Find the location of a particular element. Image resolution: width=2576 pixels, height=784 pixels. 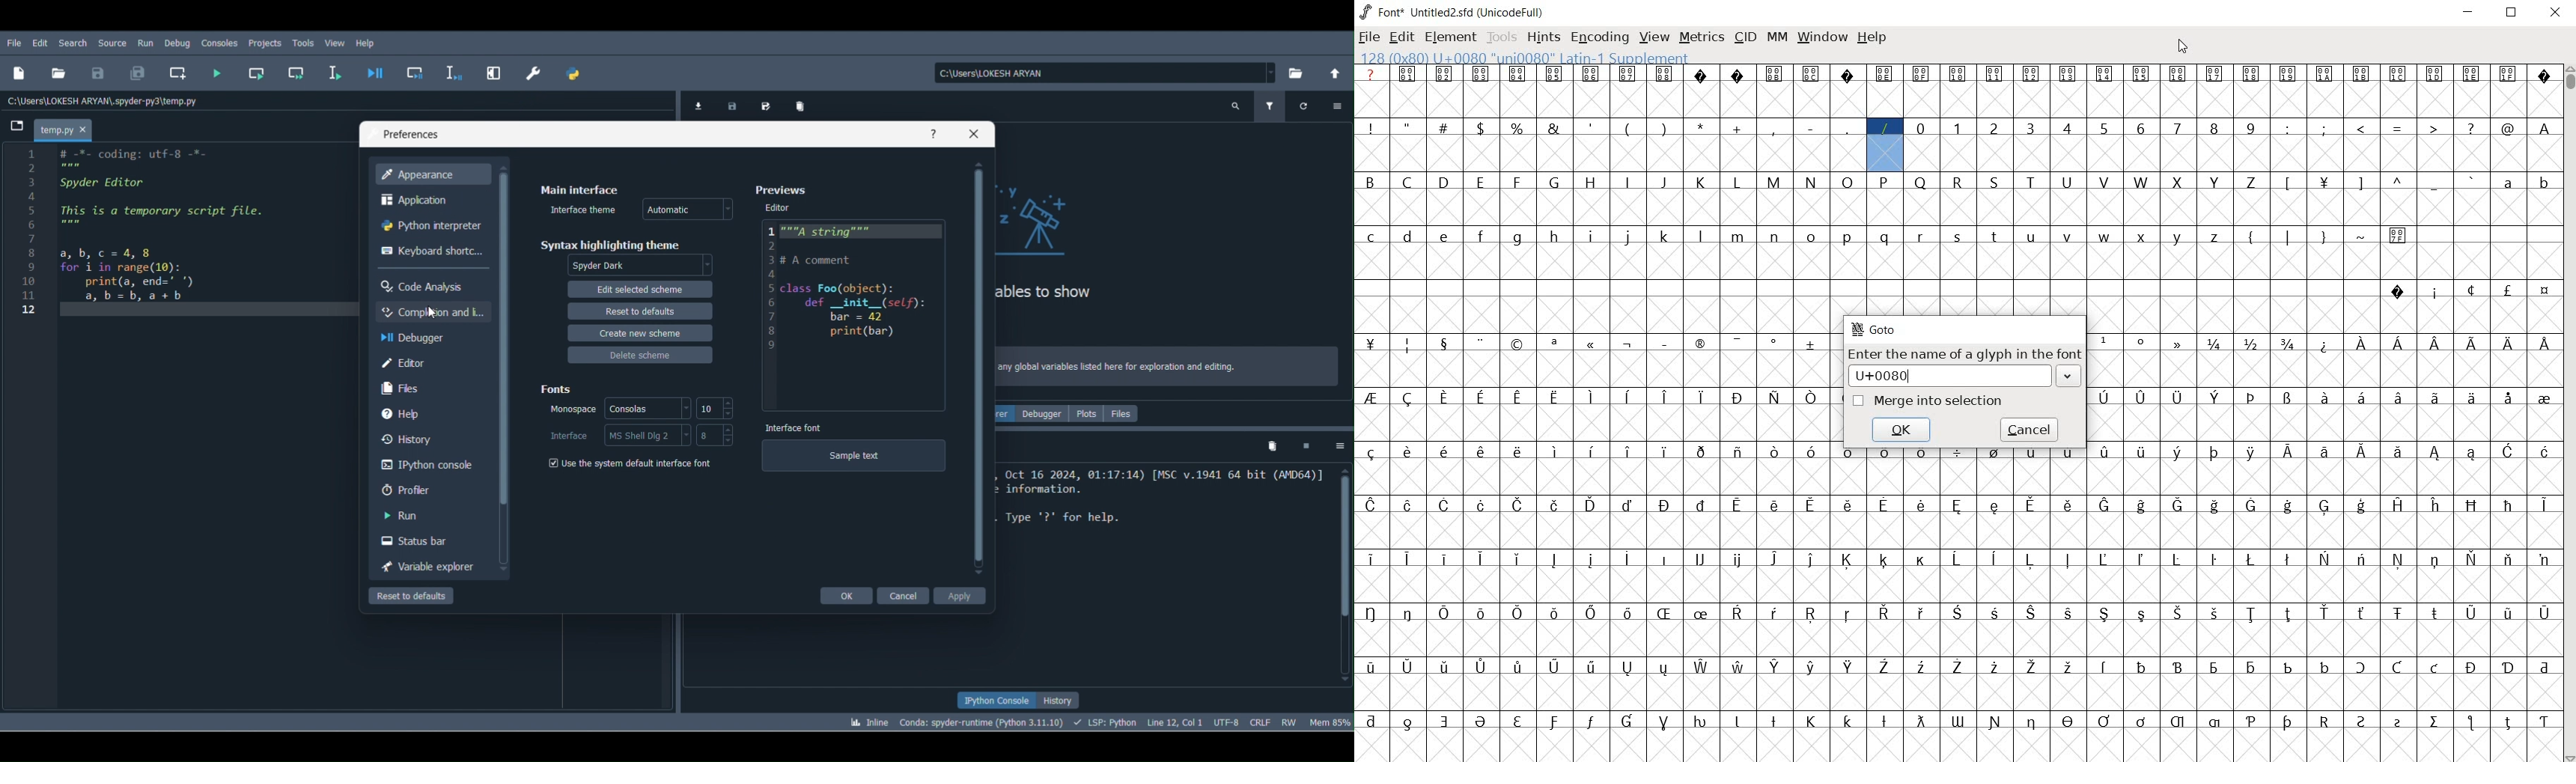

glyph is located at coordinates (2214, 613).